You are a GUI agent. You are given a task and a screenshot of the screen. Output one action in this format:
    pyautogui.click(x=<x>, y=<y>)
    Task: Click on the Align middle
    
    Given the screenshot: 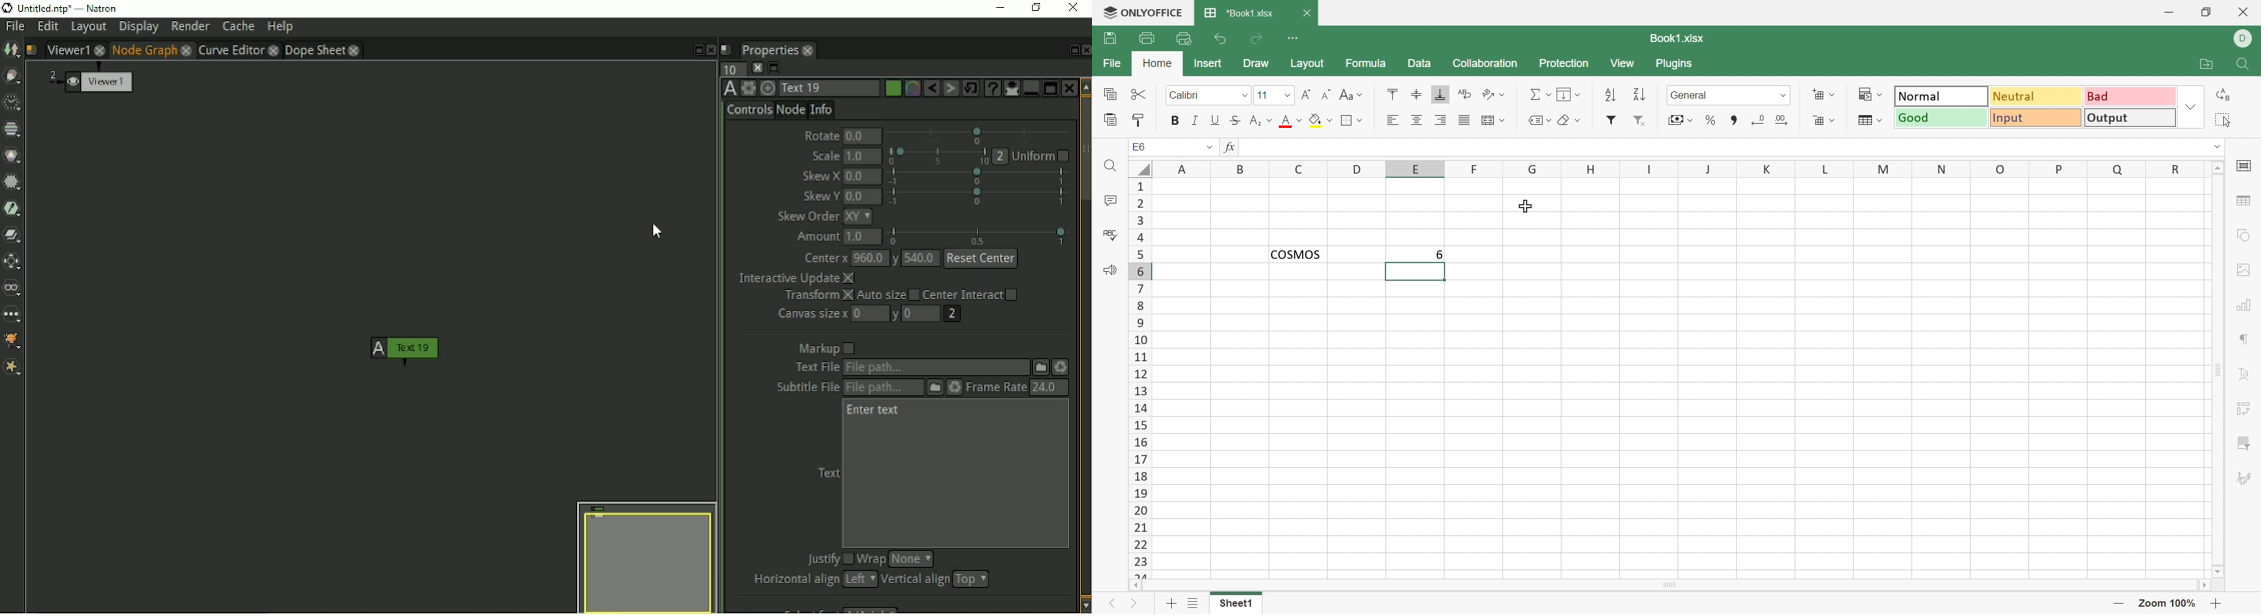 What is the action you would take?
    pyautogui.click(x=1417, y=95)
    